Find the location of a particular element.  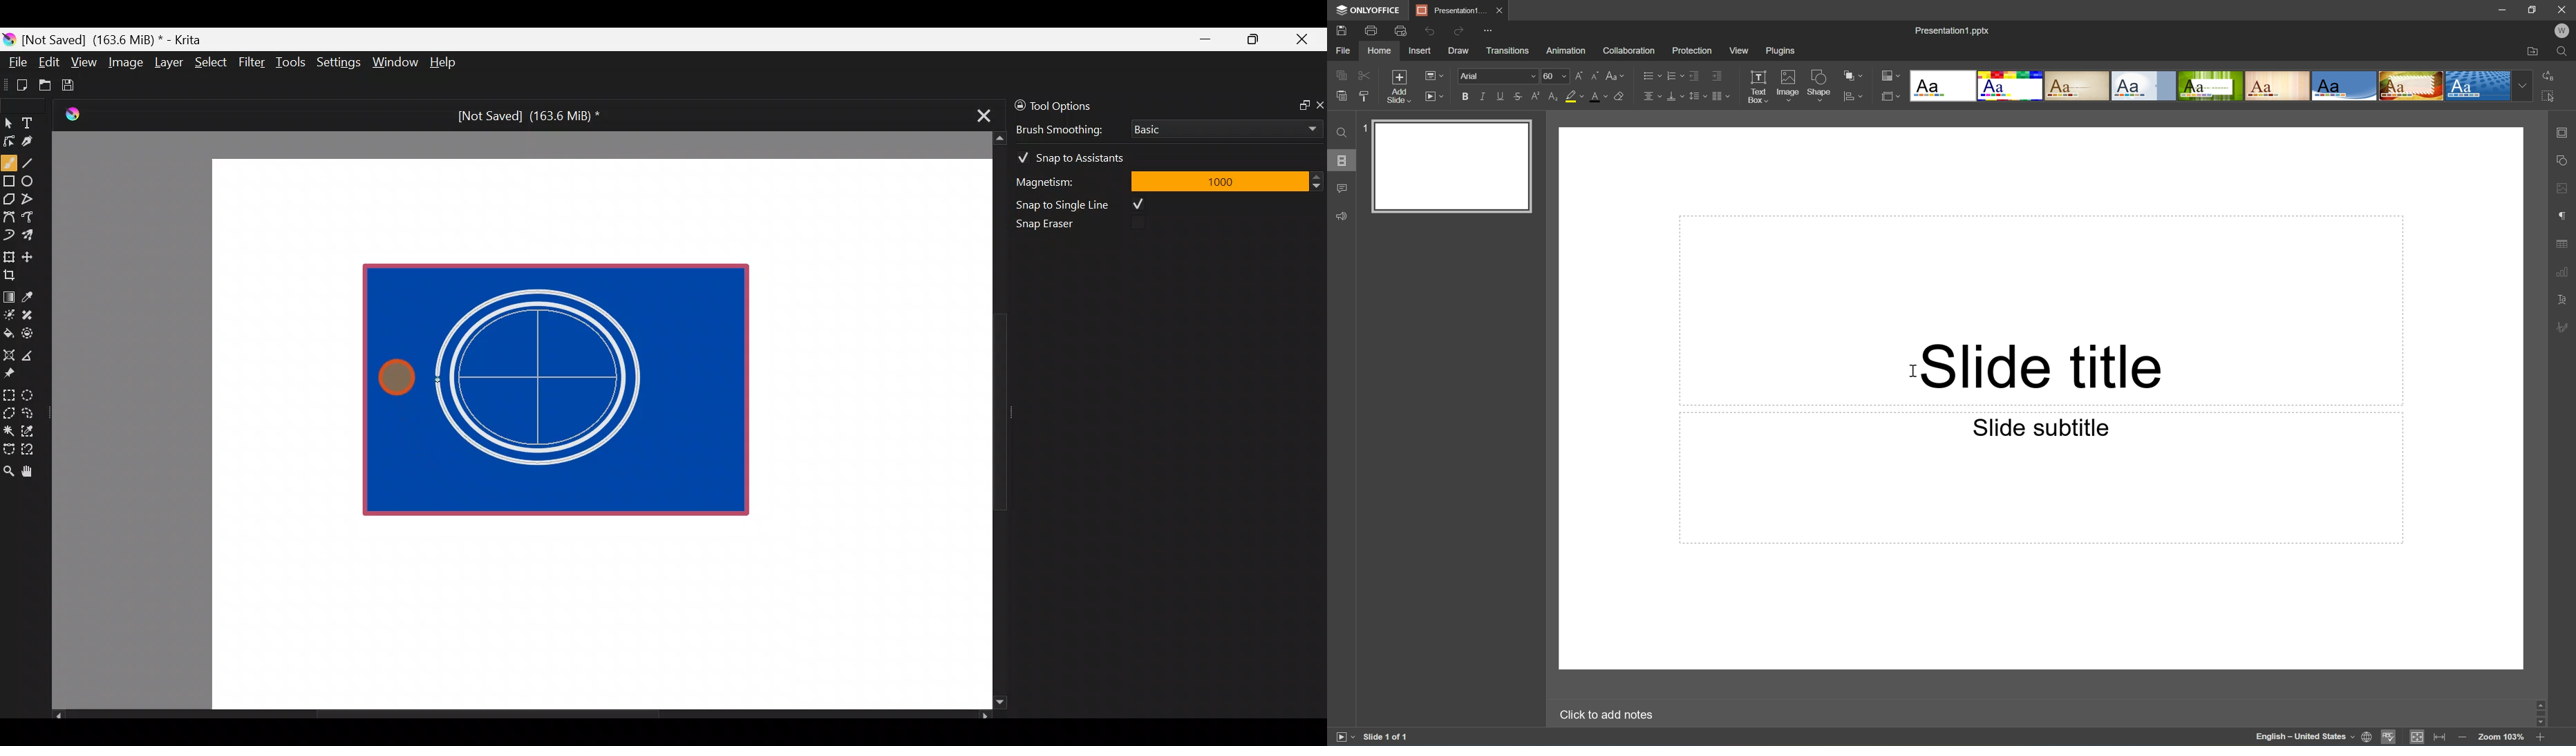

Increase indent is located at coordinates (1715, 76).